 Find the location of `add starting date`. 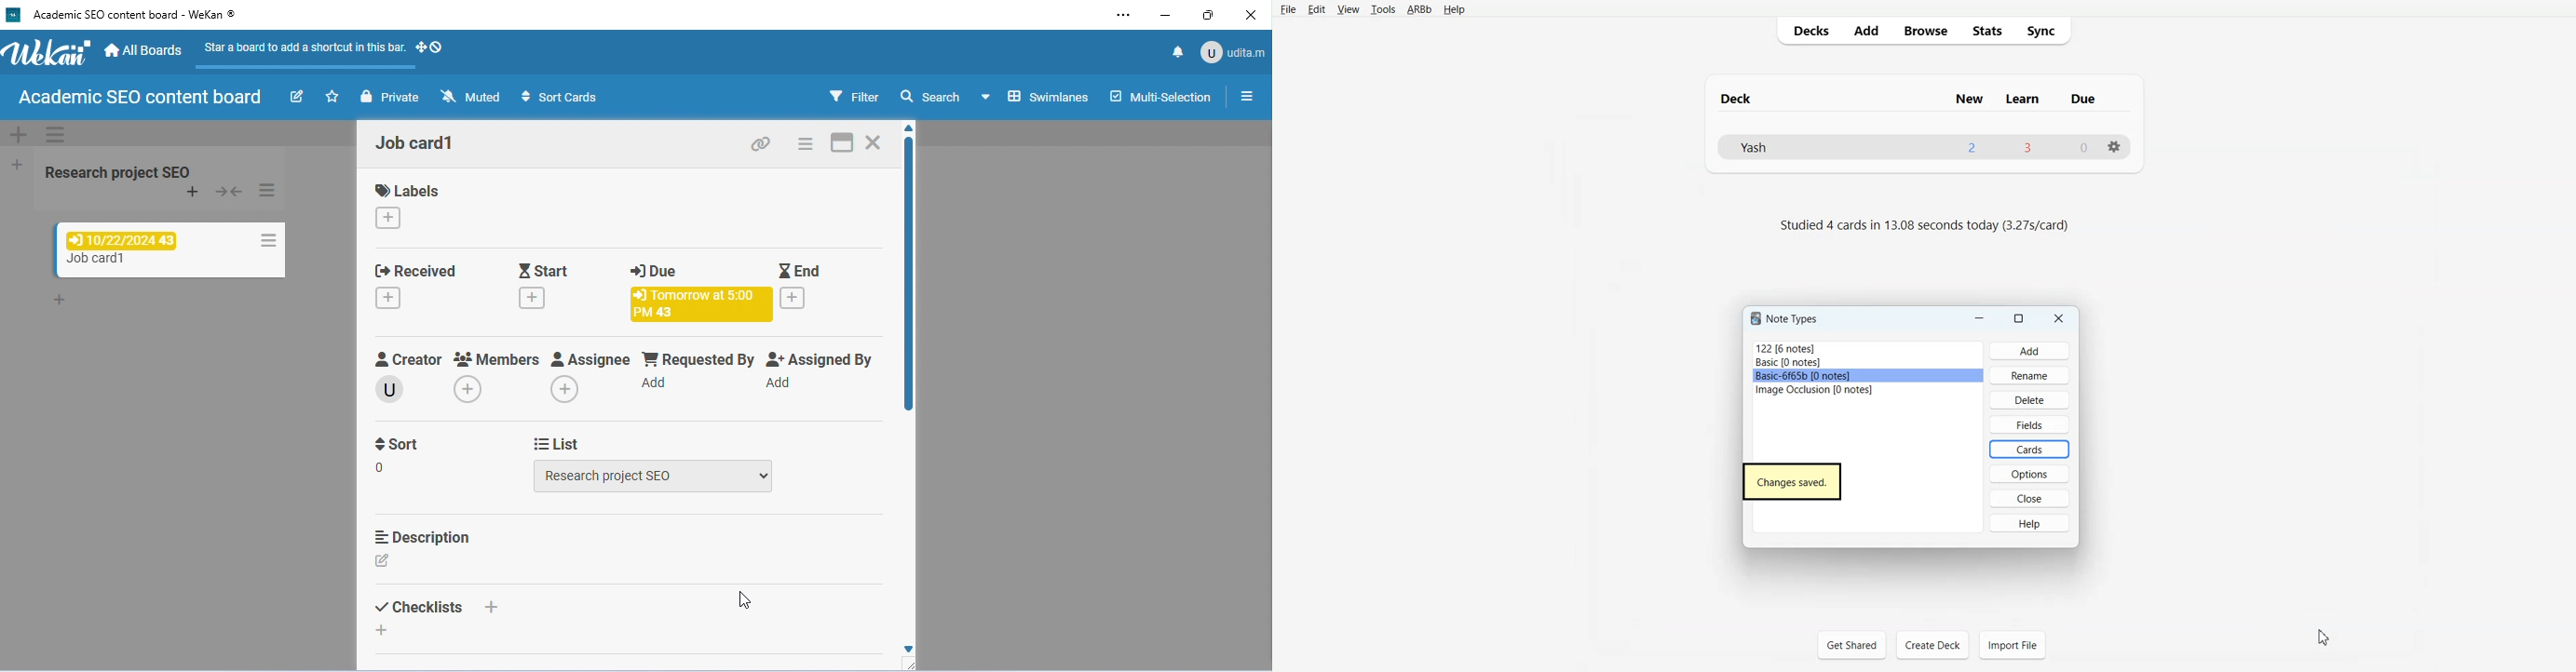

add starting date is located at coordinates (537, 299).